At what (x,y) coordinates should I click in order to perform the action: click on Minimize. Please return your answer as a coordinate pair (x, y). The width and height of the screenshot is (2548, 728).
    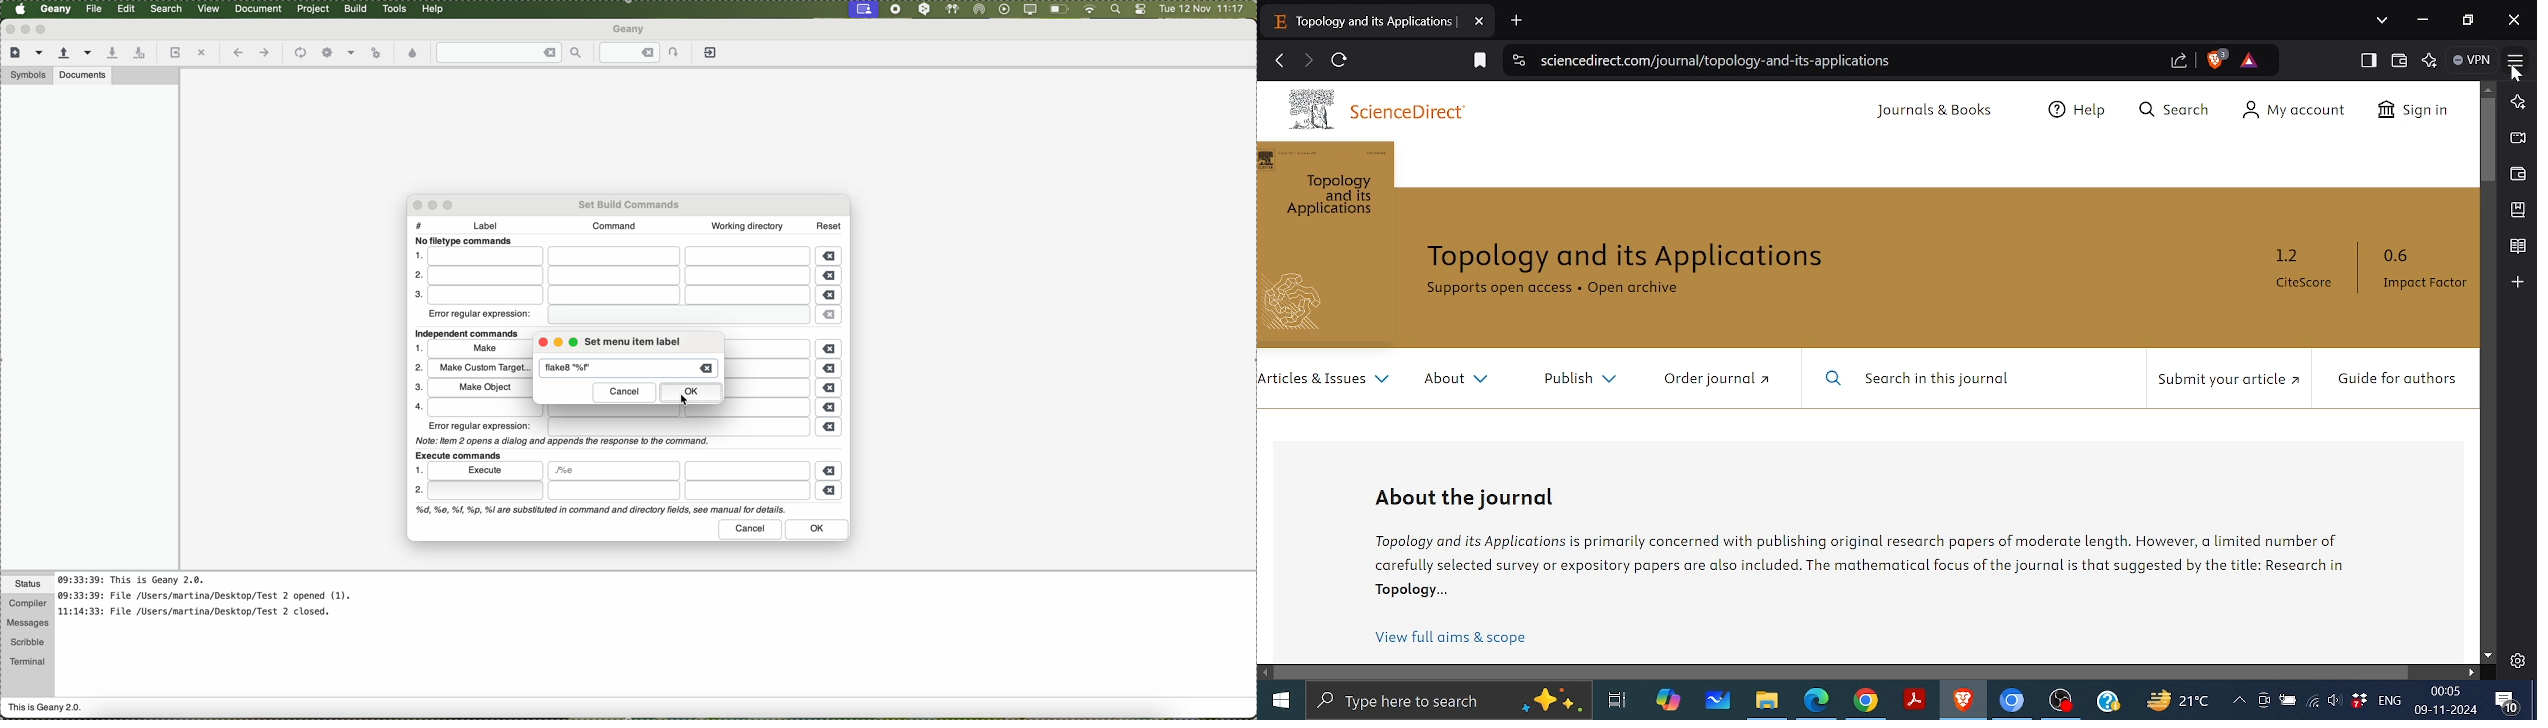
    Looking at the image, I should click on (2424, 18).